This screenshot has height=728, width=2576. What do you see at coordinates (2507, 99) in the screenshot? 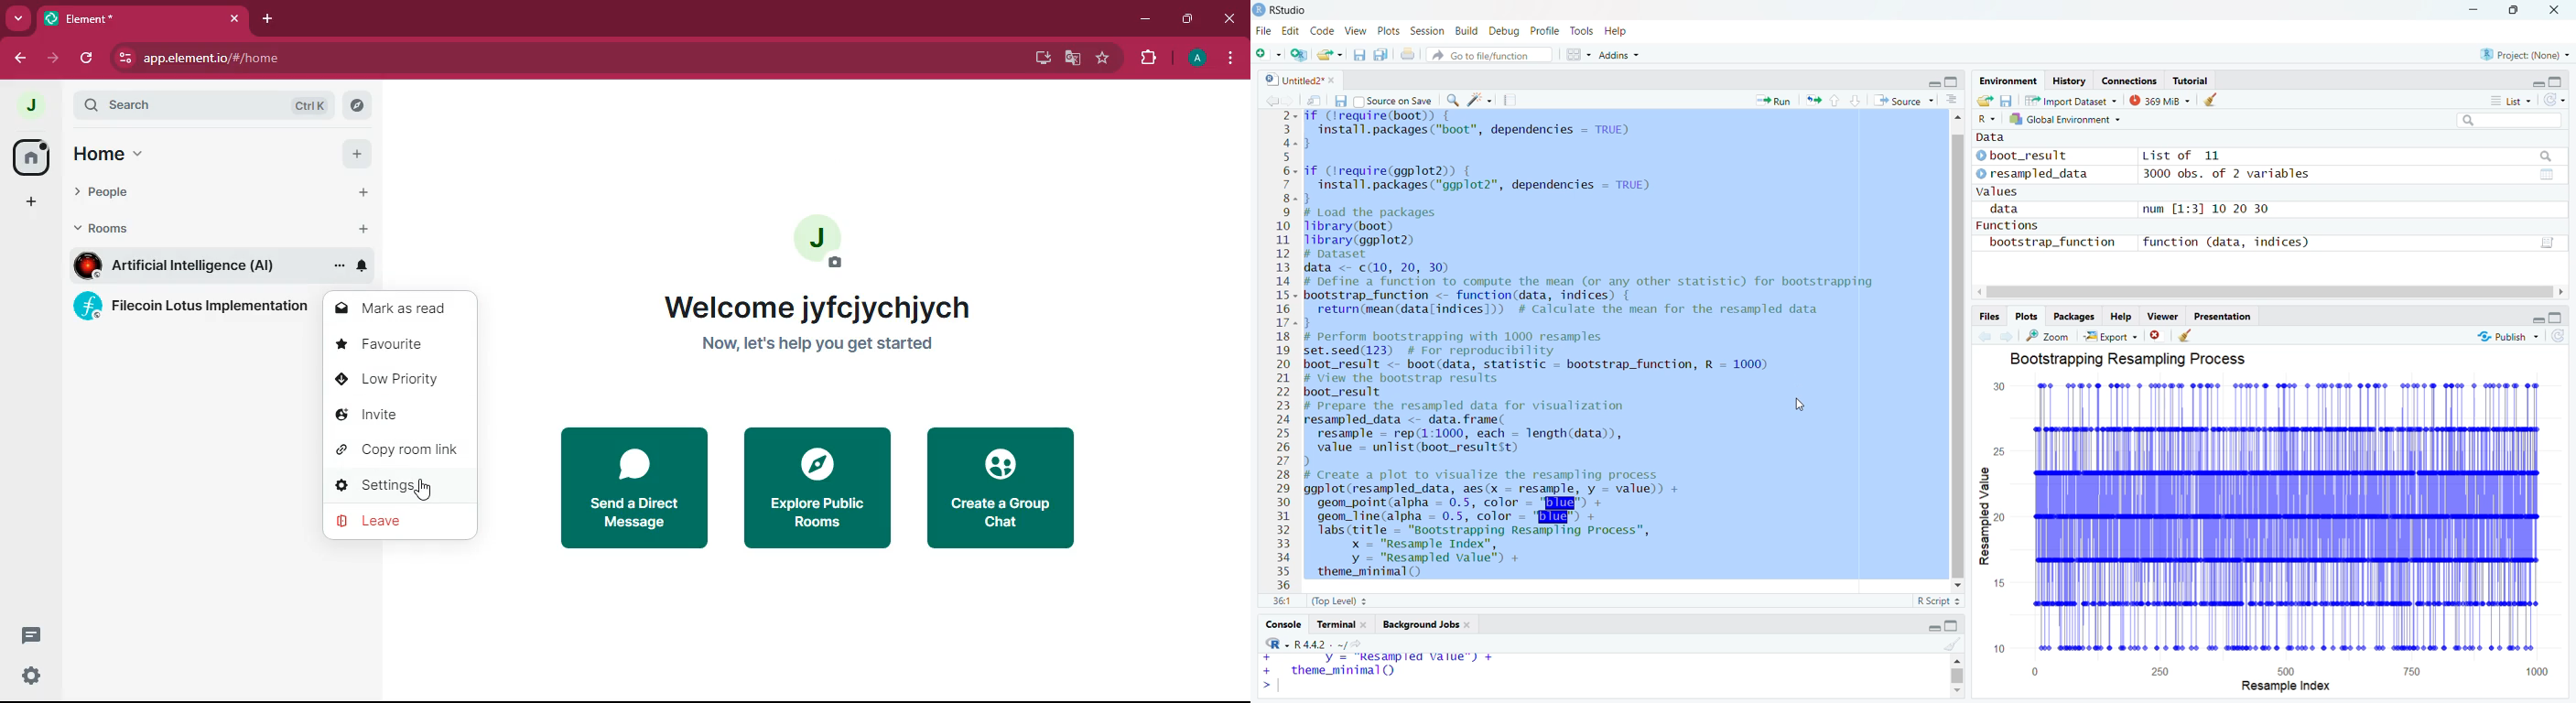
I see `List ` at bounding box center [2507, 99].